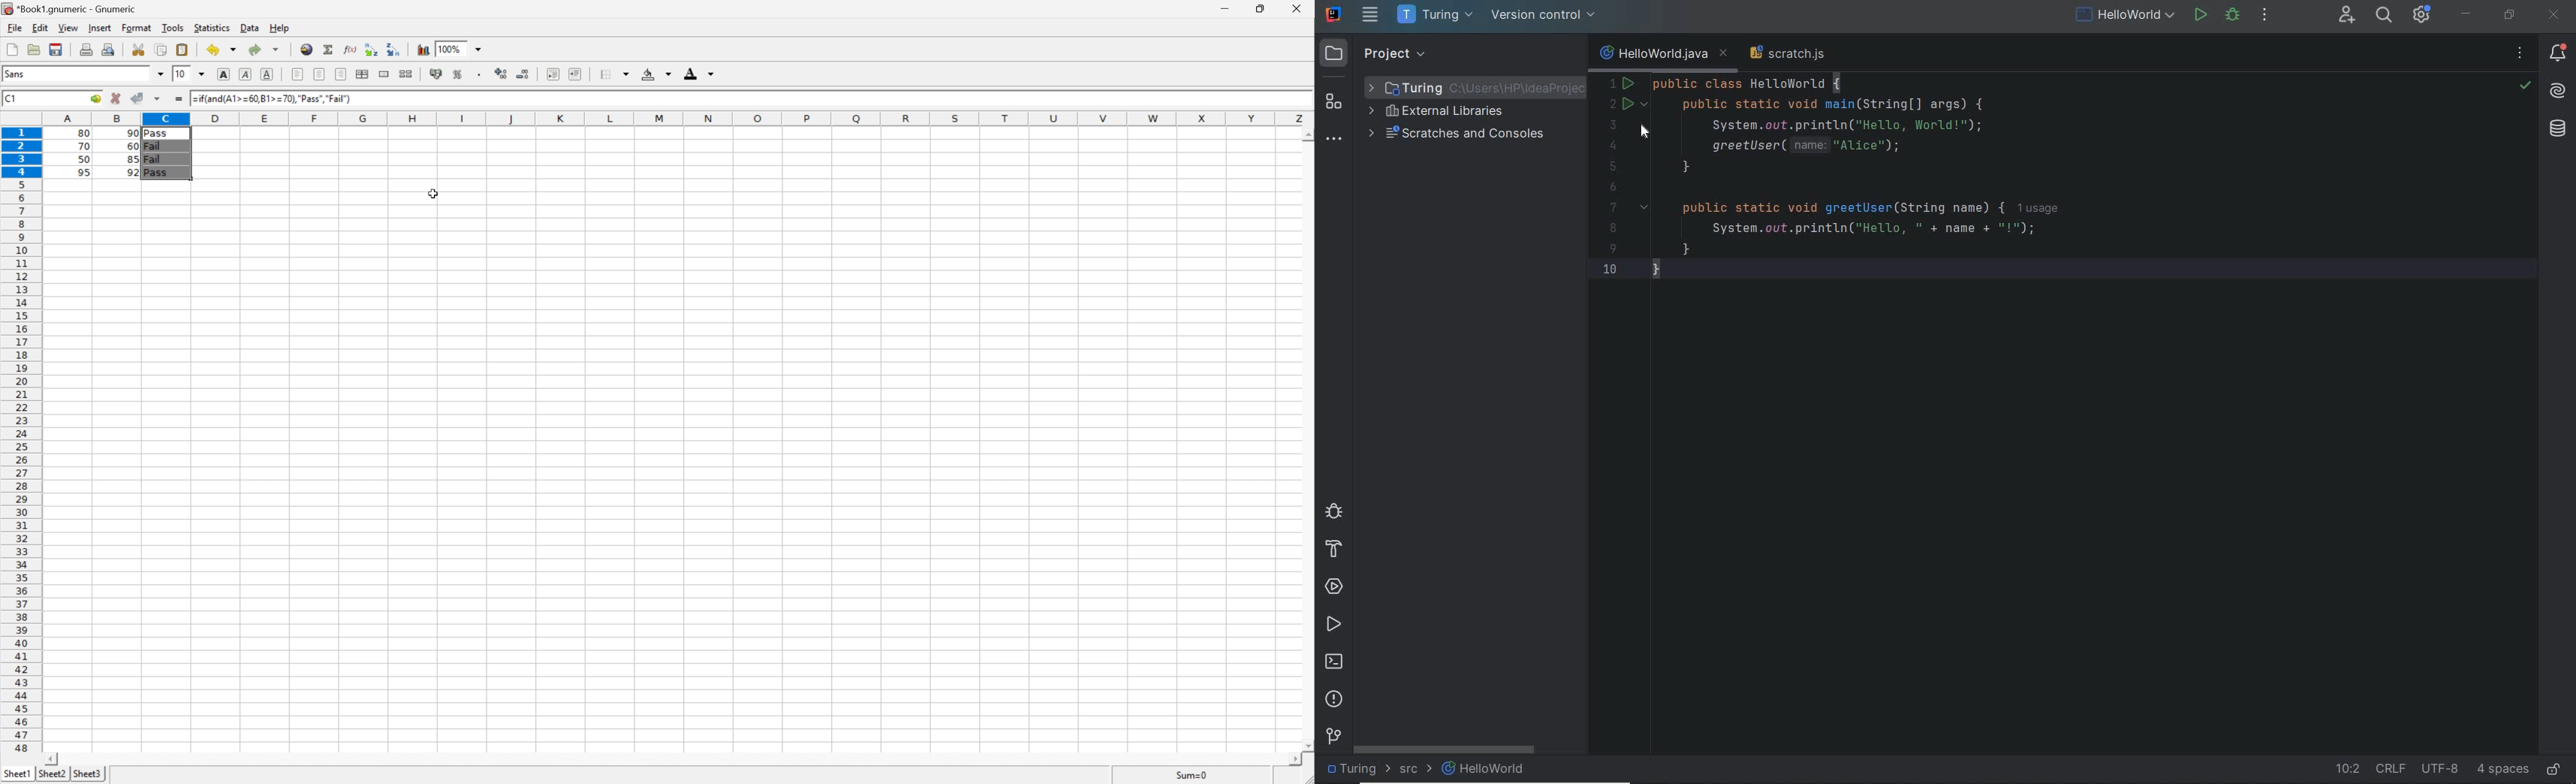 This screenshot has width=2576, height=784. What do you see at coordinates (83, 173) in the screenshot?
I see `95` at bounding box center [83, 173].